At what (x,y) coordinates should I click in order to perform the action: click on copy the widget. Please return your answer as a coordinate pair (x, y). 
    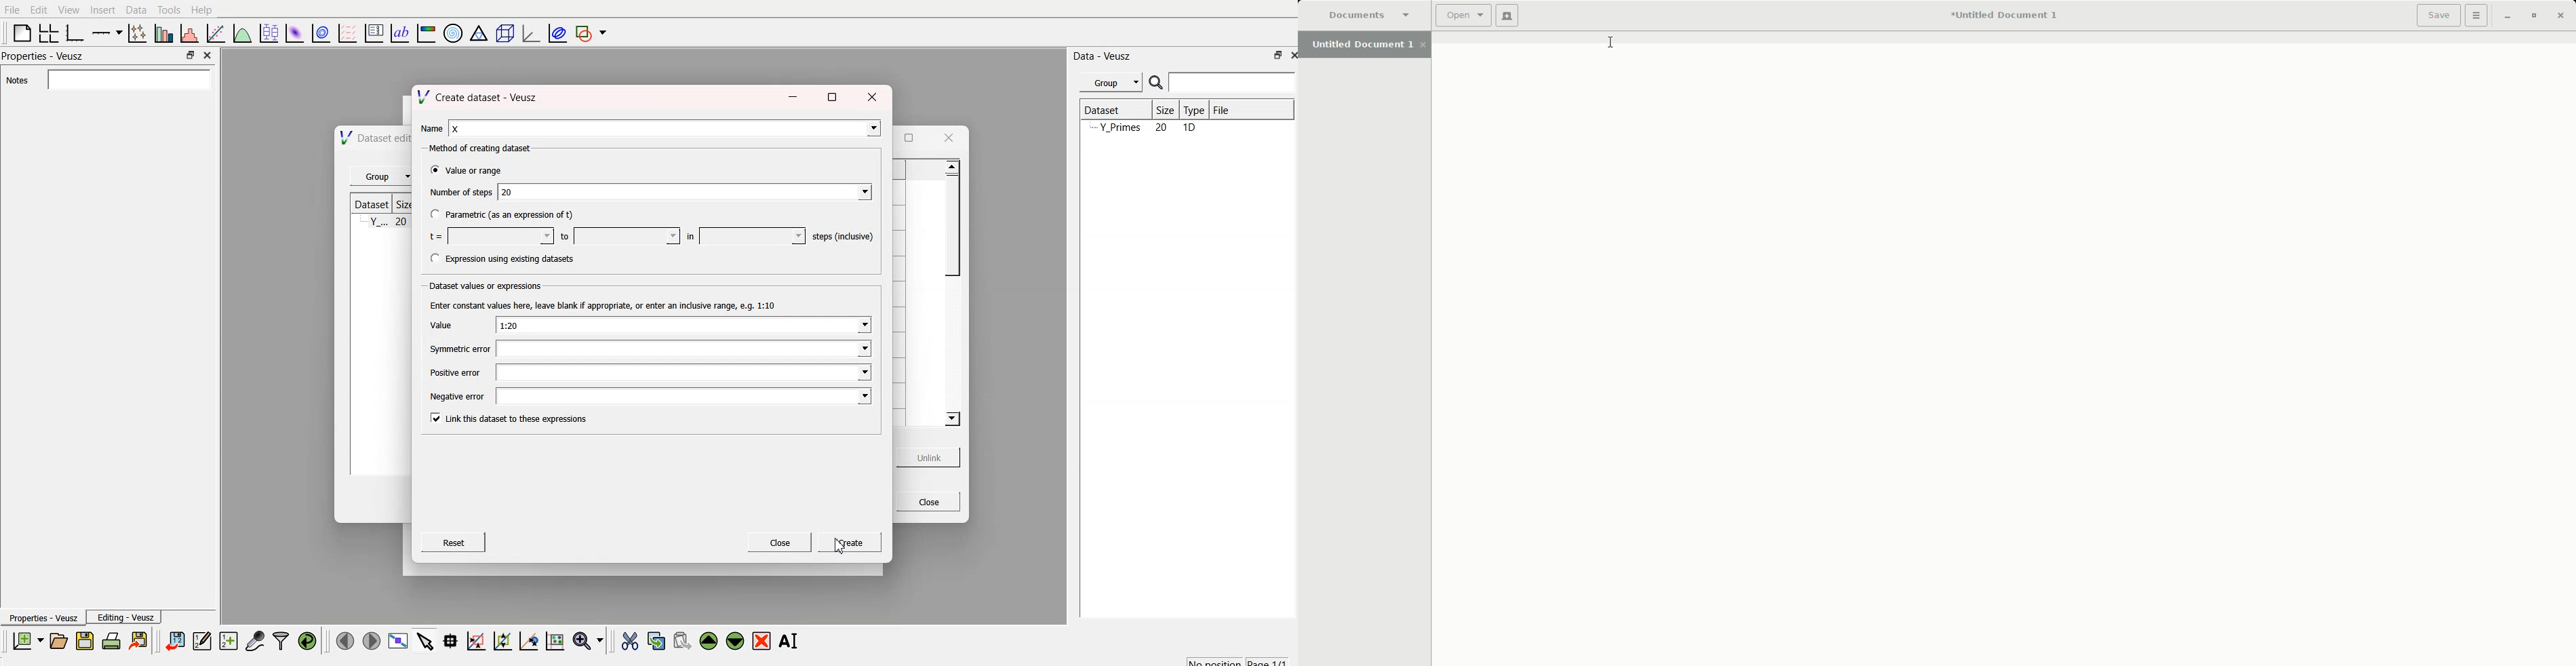
    Looking at the image, I should click on (655, 640).